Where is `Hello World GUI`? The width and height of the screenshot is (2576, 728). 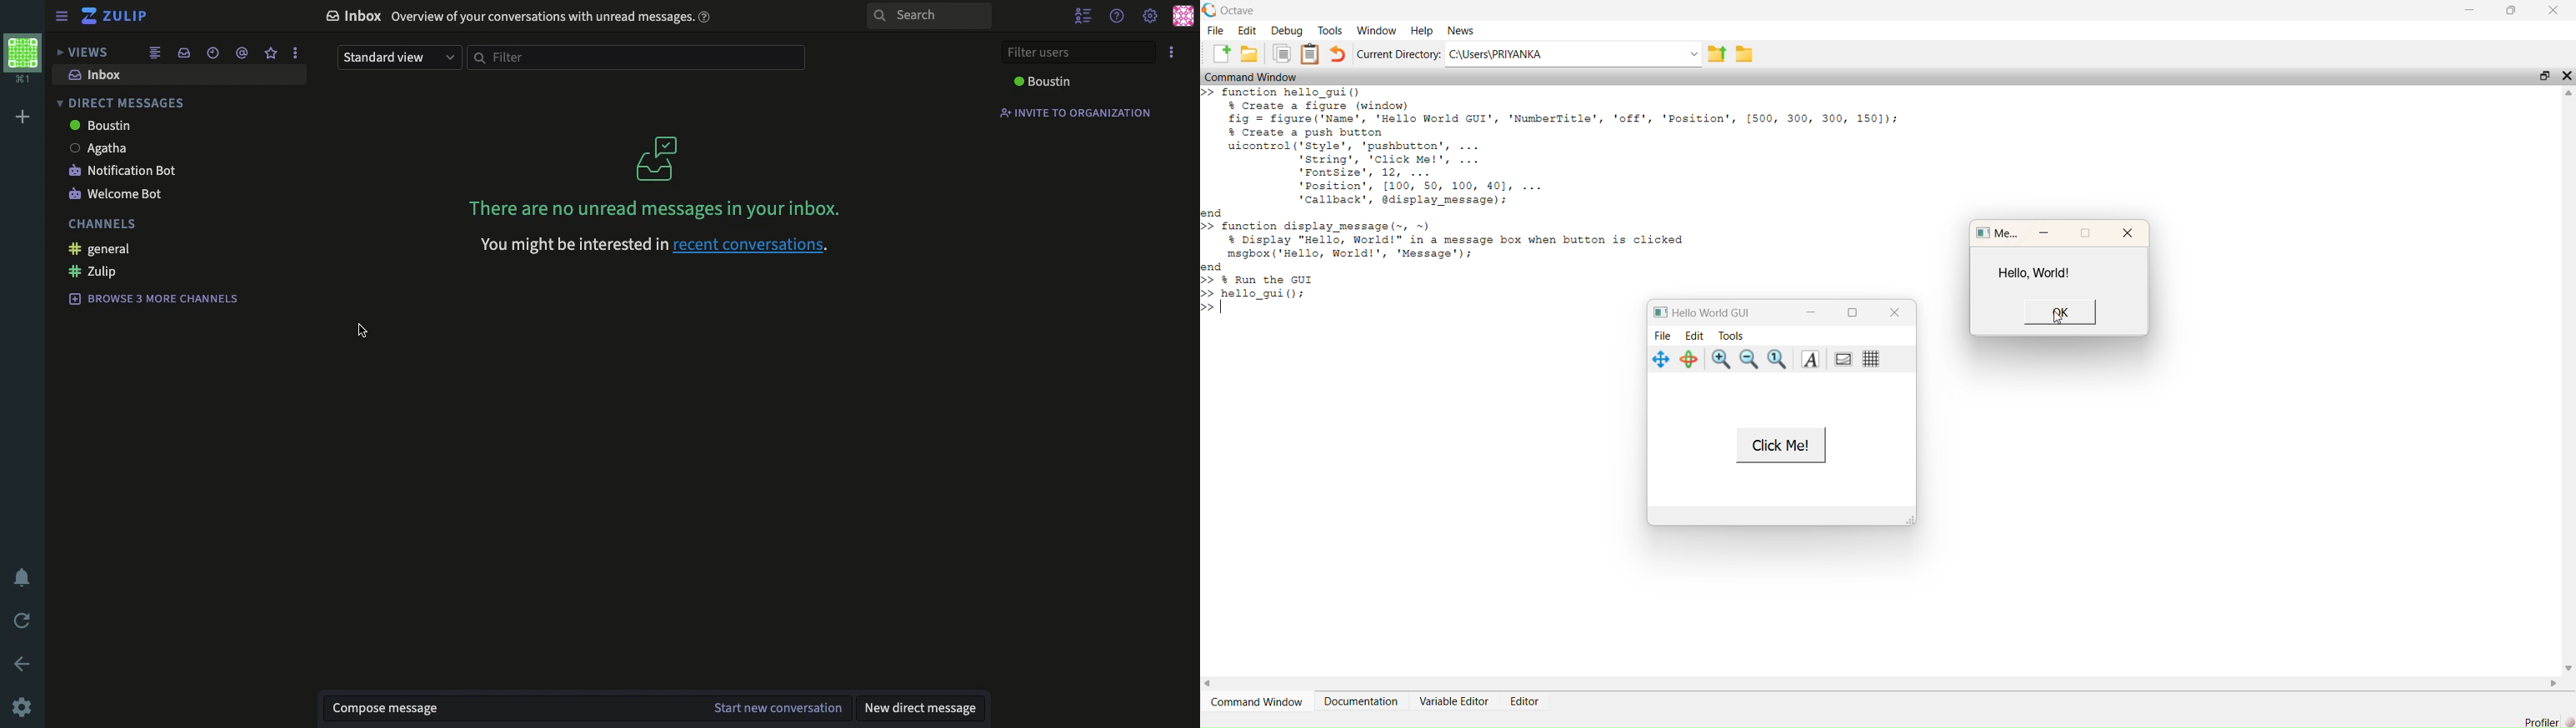 Hello World GUI is located at coordinates (1710, 312).